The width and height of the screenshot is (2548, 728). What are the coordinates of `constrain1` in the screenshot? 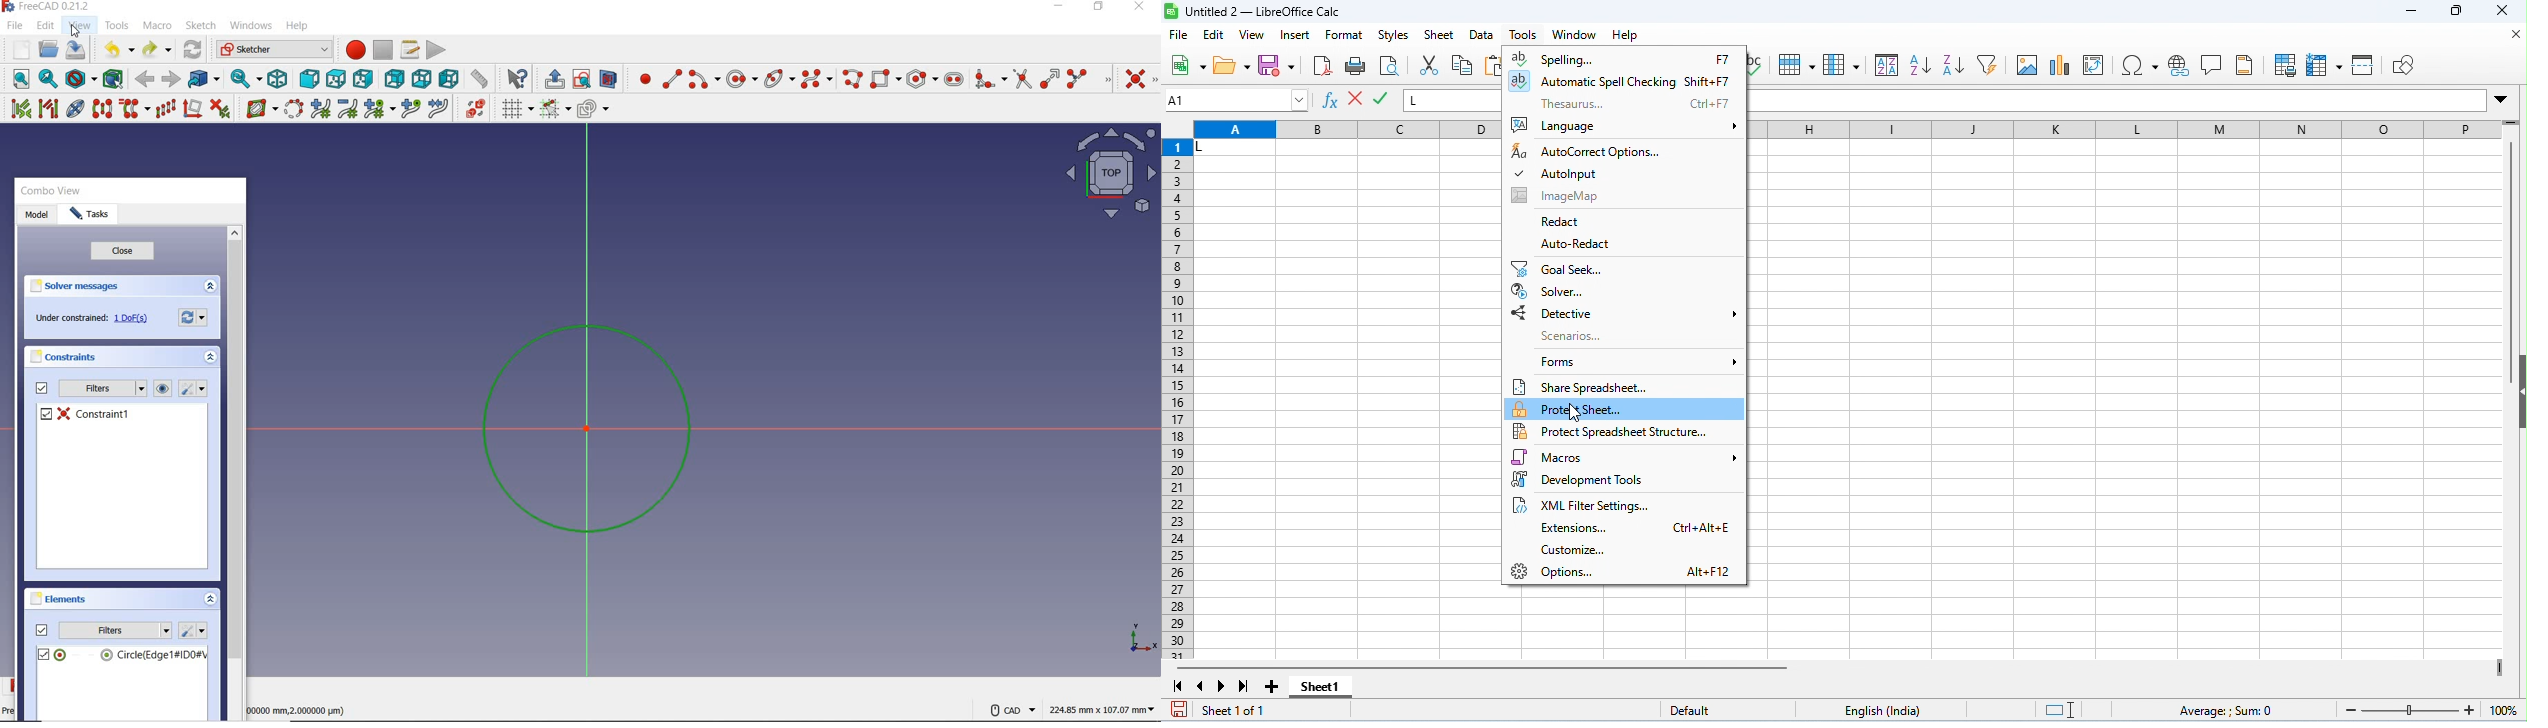 It's located at (93, 413).